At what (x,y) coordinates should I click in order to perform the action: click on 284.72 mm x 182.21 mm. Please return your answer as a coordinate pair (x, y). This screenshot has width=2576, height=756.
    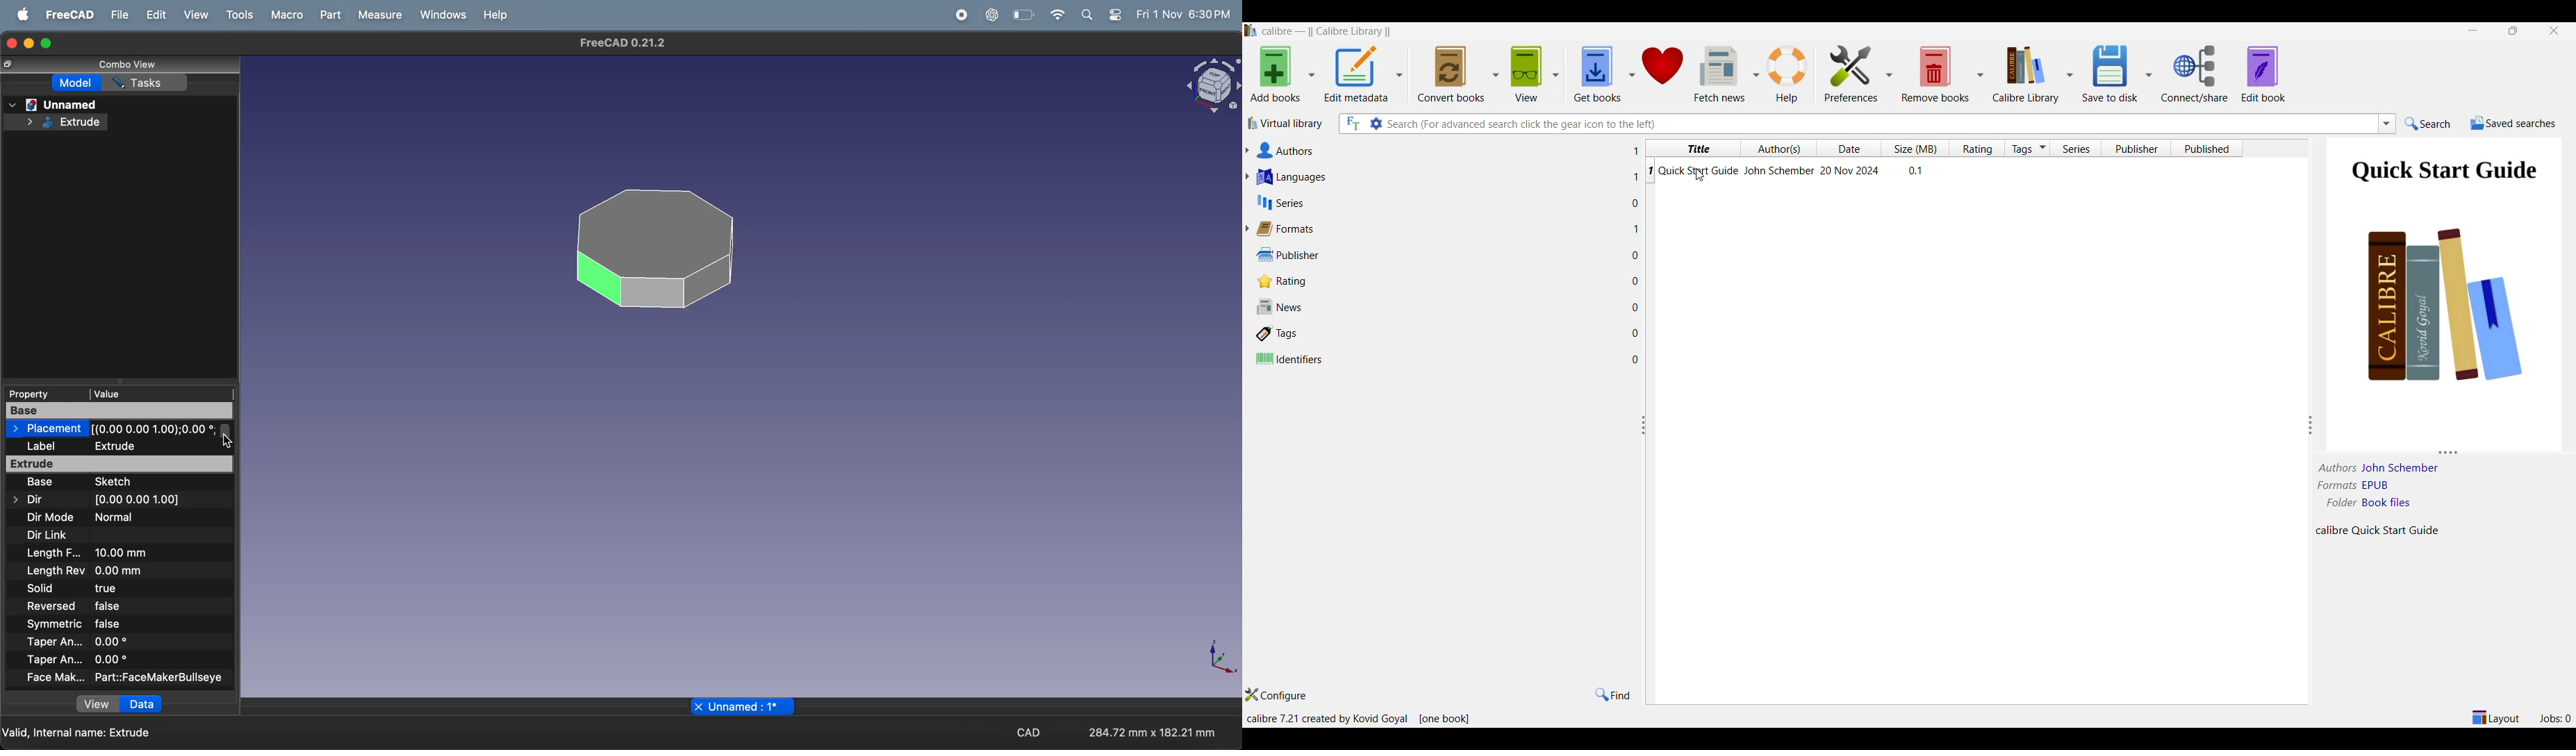
    Looking at the image, I should click on (1149, 731).